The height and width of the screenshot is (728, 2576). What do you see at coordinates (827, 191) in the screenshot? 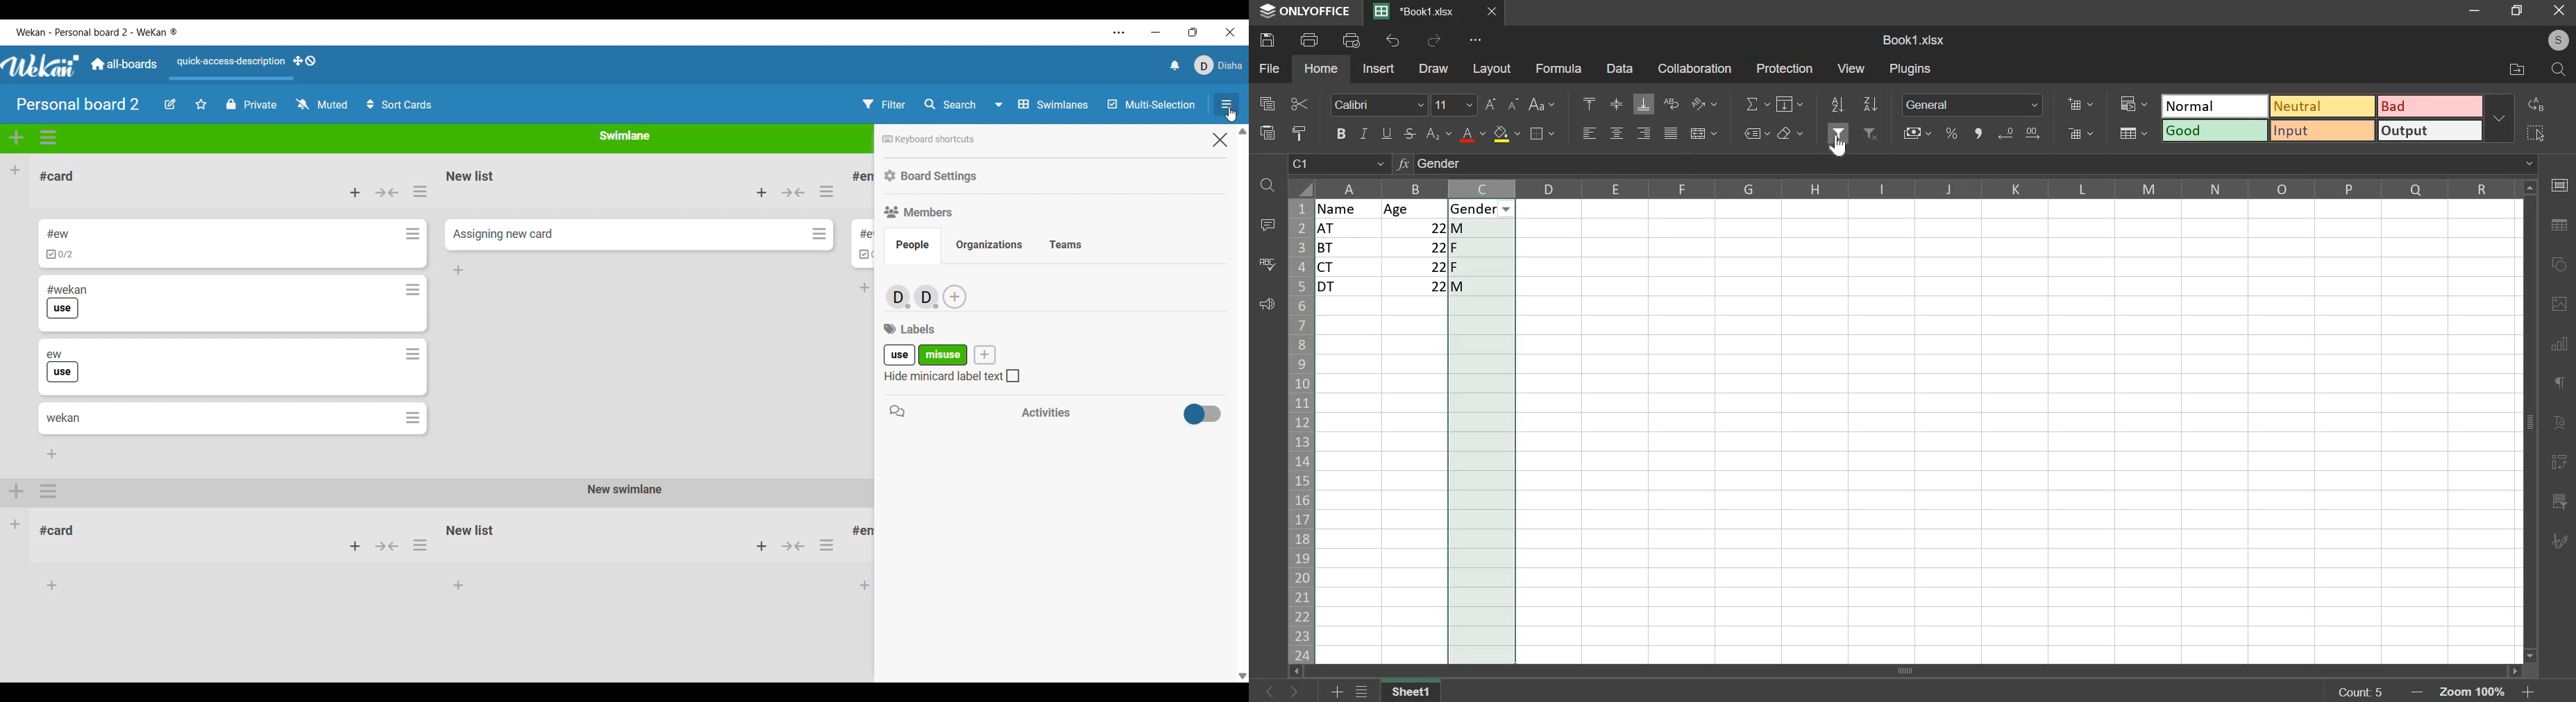
I see `List actions` at bounding box center [827, 191].